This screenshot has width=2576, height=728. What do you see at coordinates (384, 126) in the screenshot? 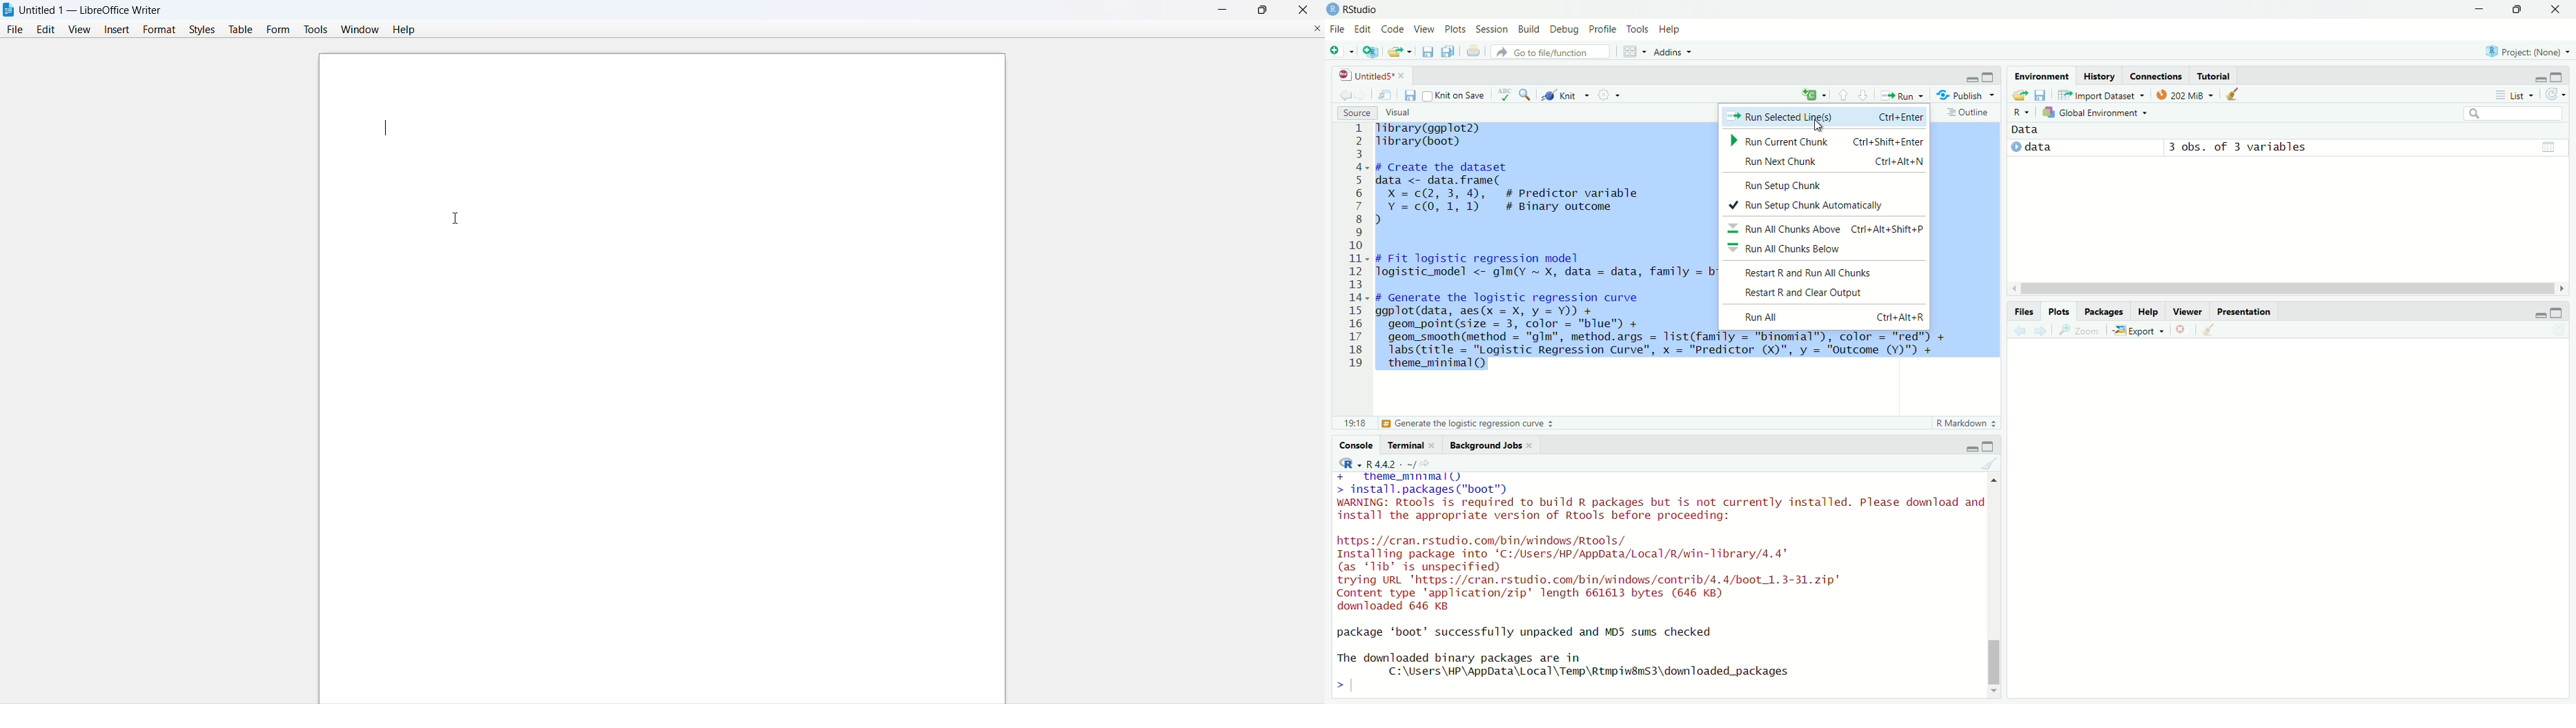
I see `text cursor` at bounding box center [384, 126].